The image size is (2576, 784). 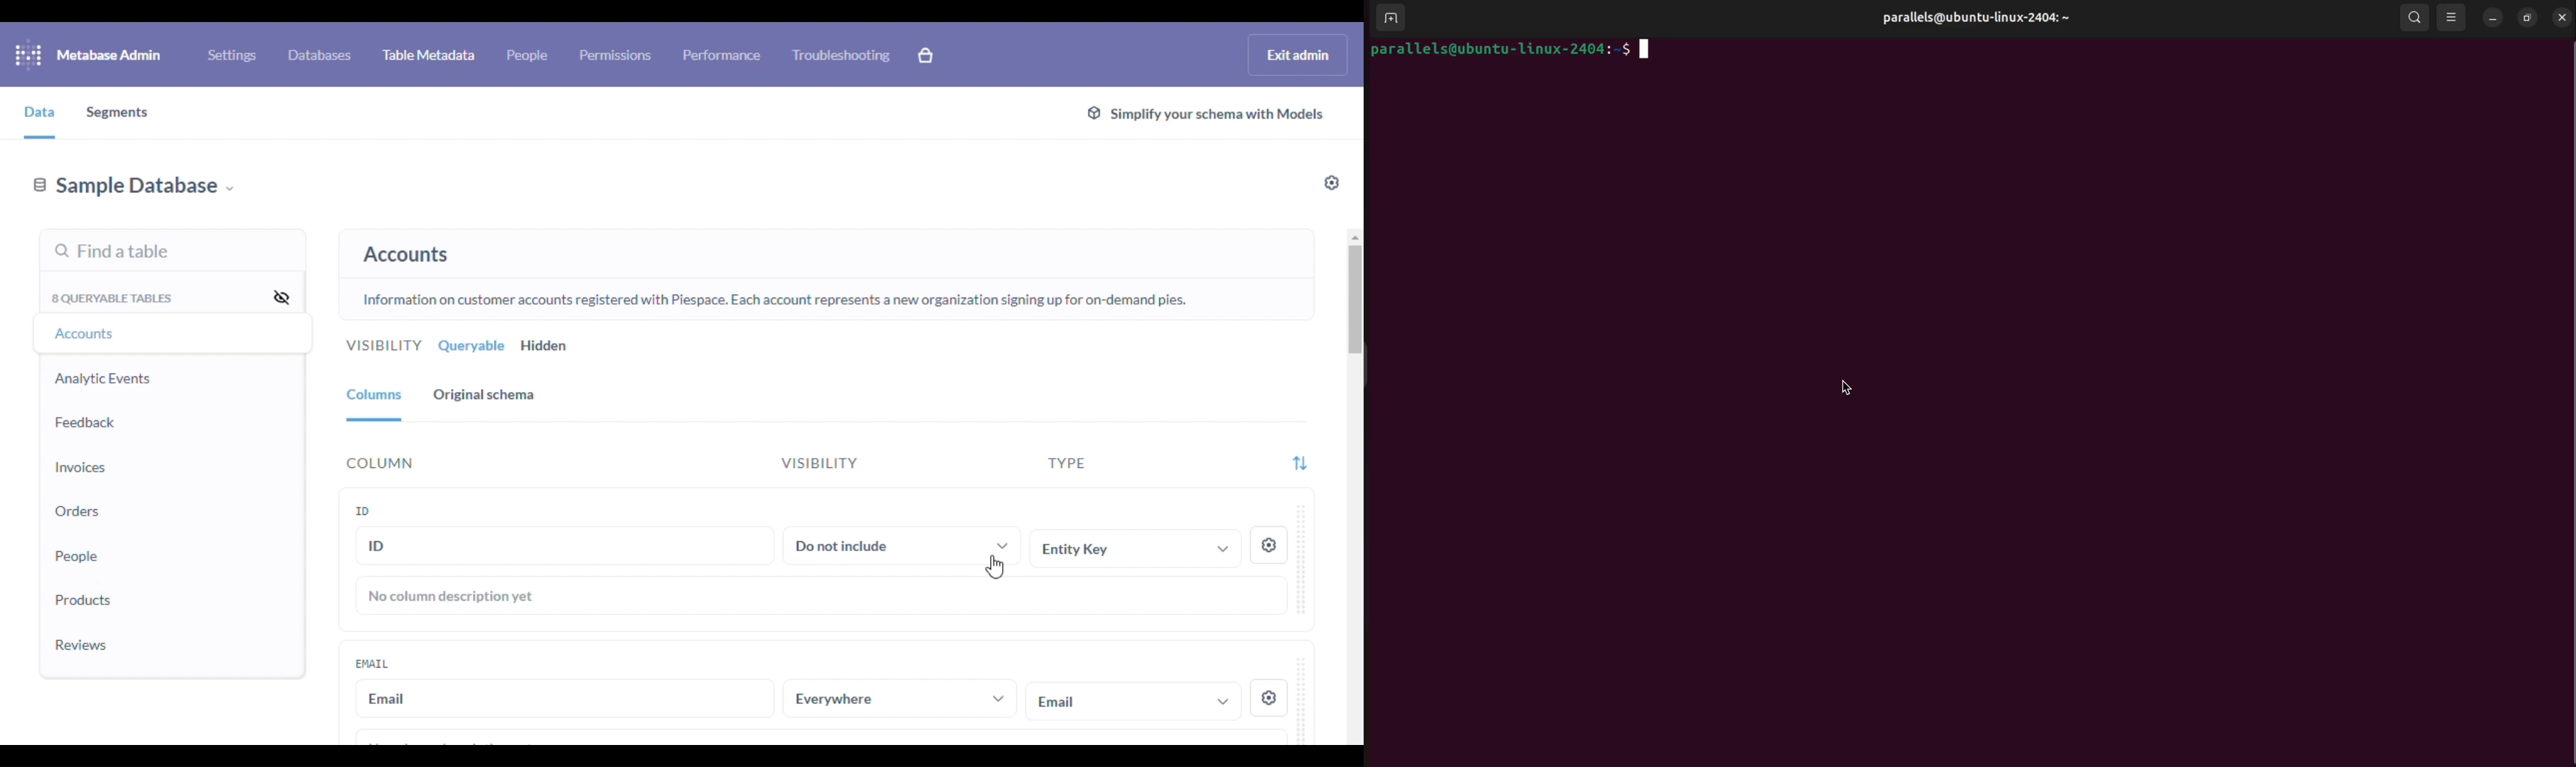 What do you see at coordinates (616, 55) in the screenshot?
I see `permissions` at bounding box center [616, 55].